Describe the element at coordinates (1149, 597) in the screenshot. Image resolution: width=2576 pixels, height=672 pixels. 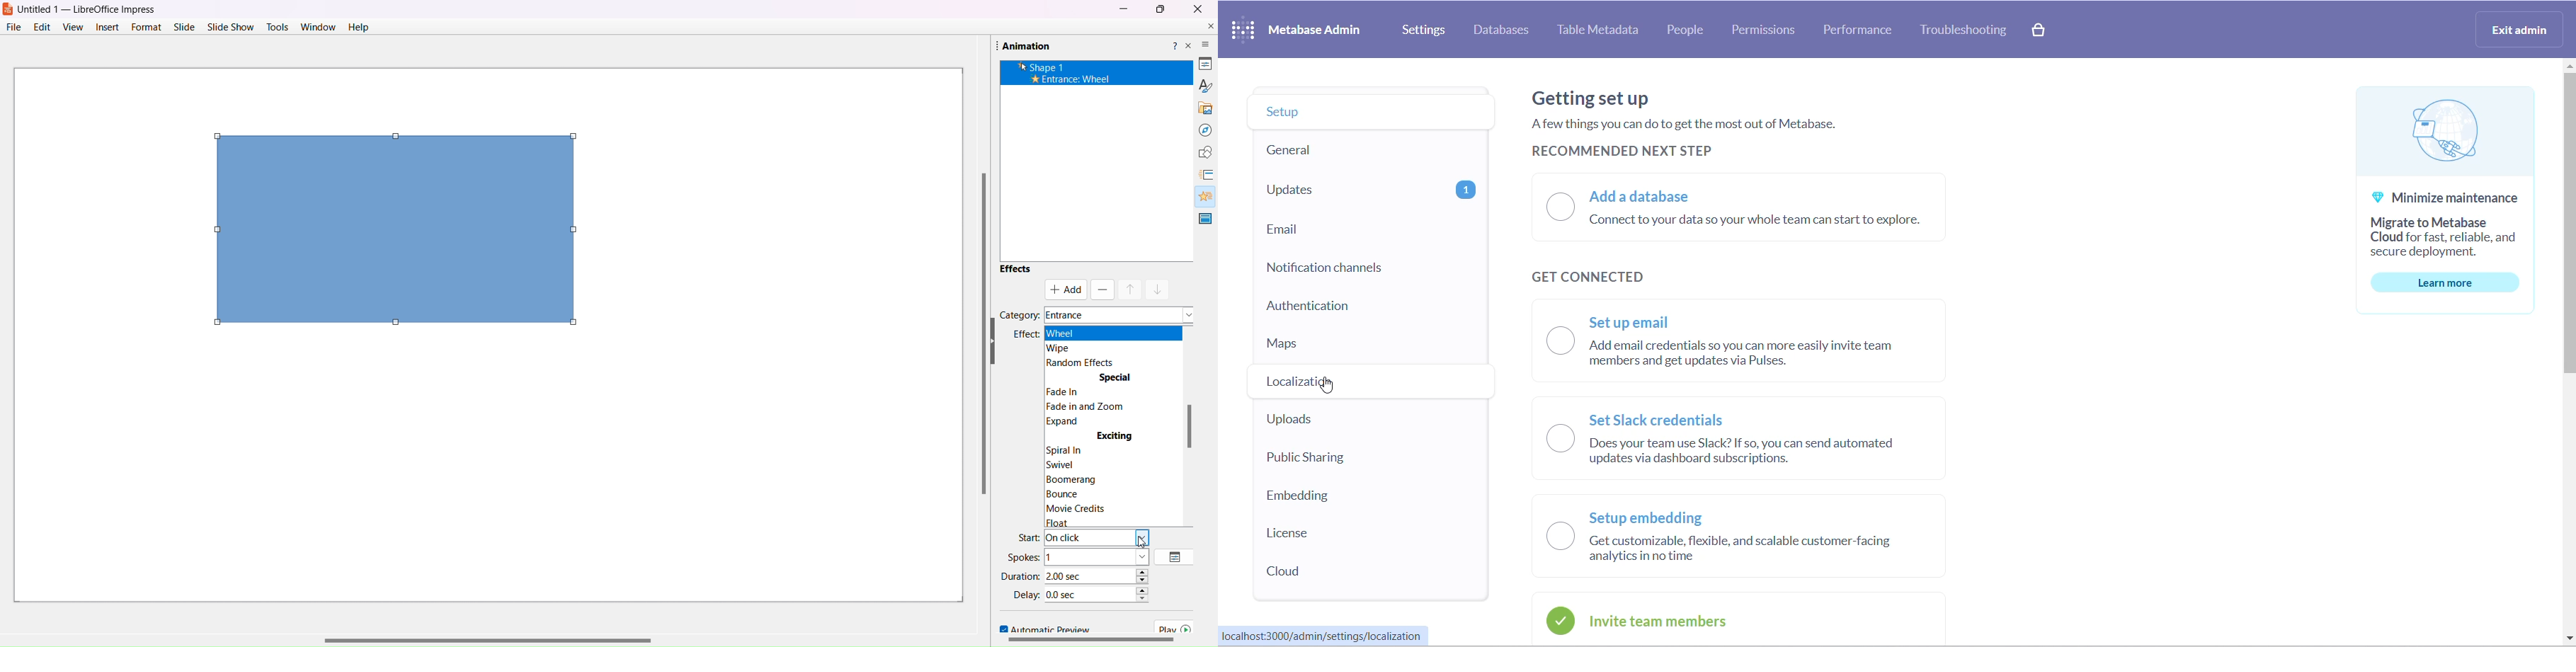
I see `Time Increase/Decrease` at that location.